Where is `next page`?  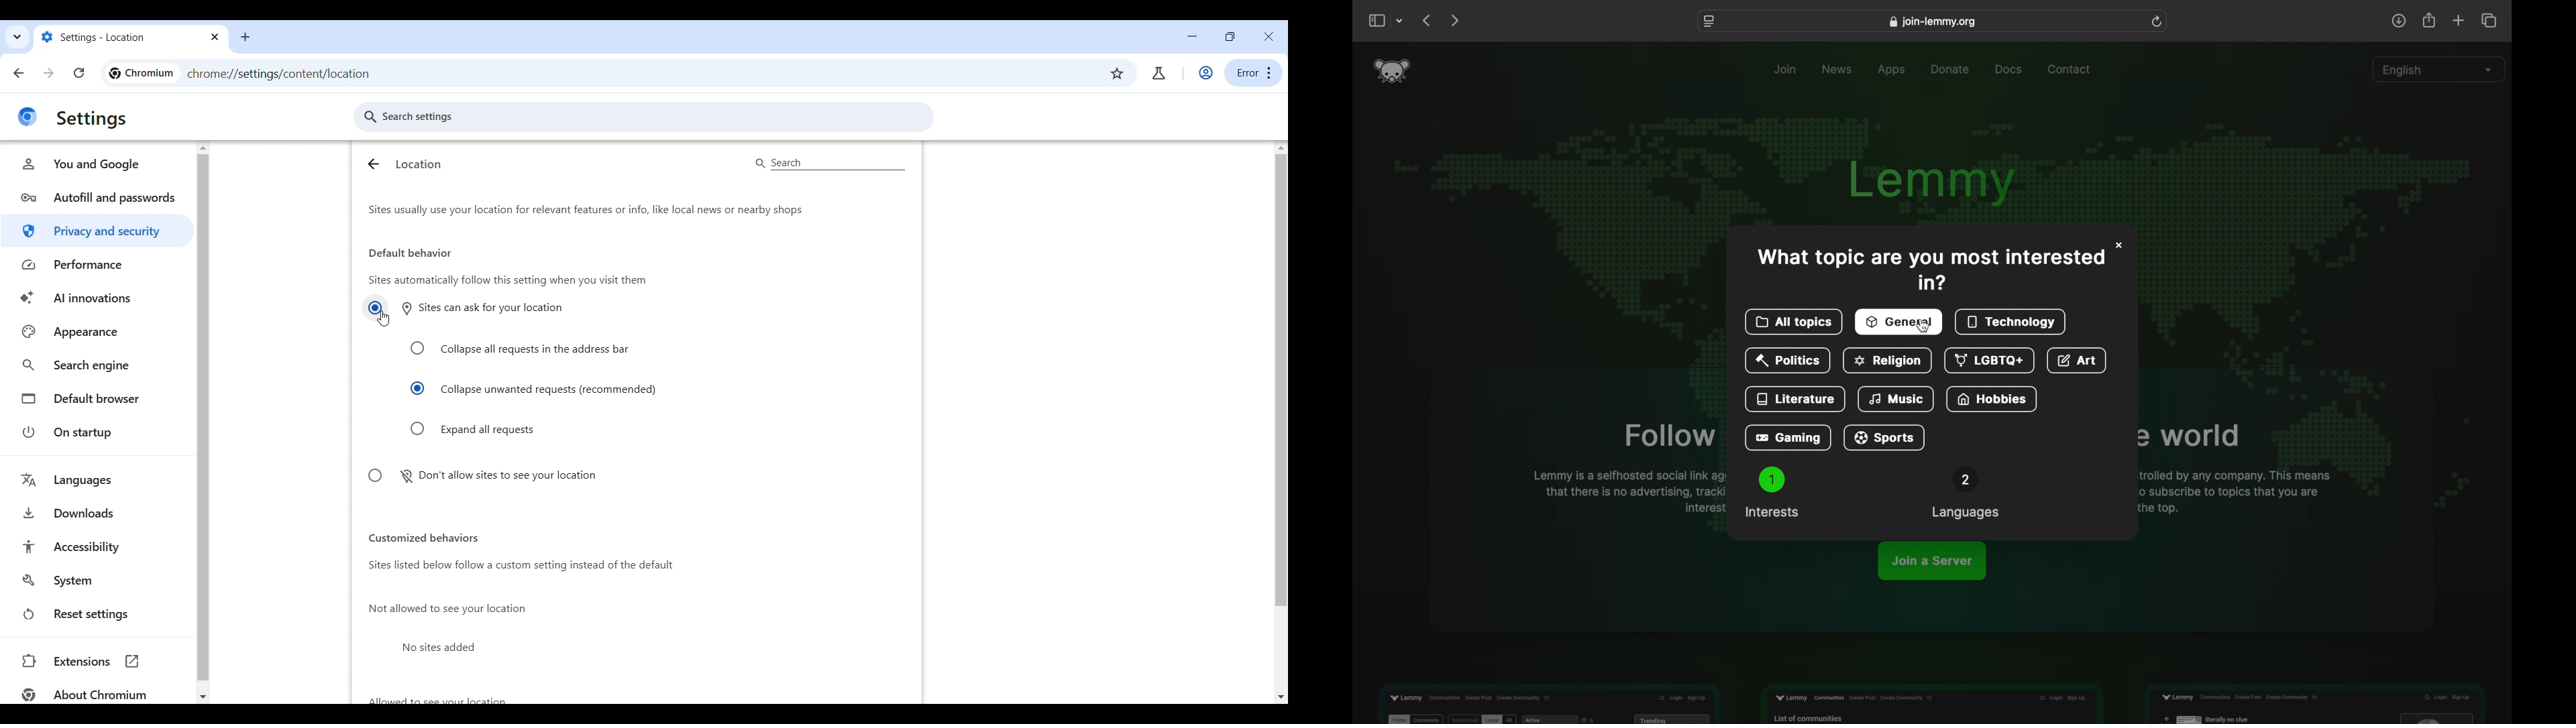
next page is located at coordinates (1454, 21).